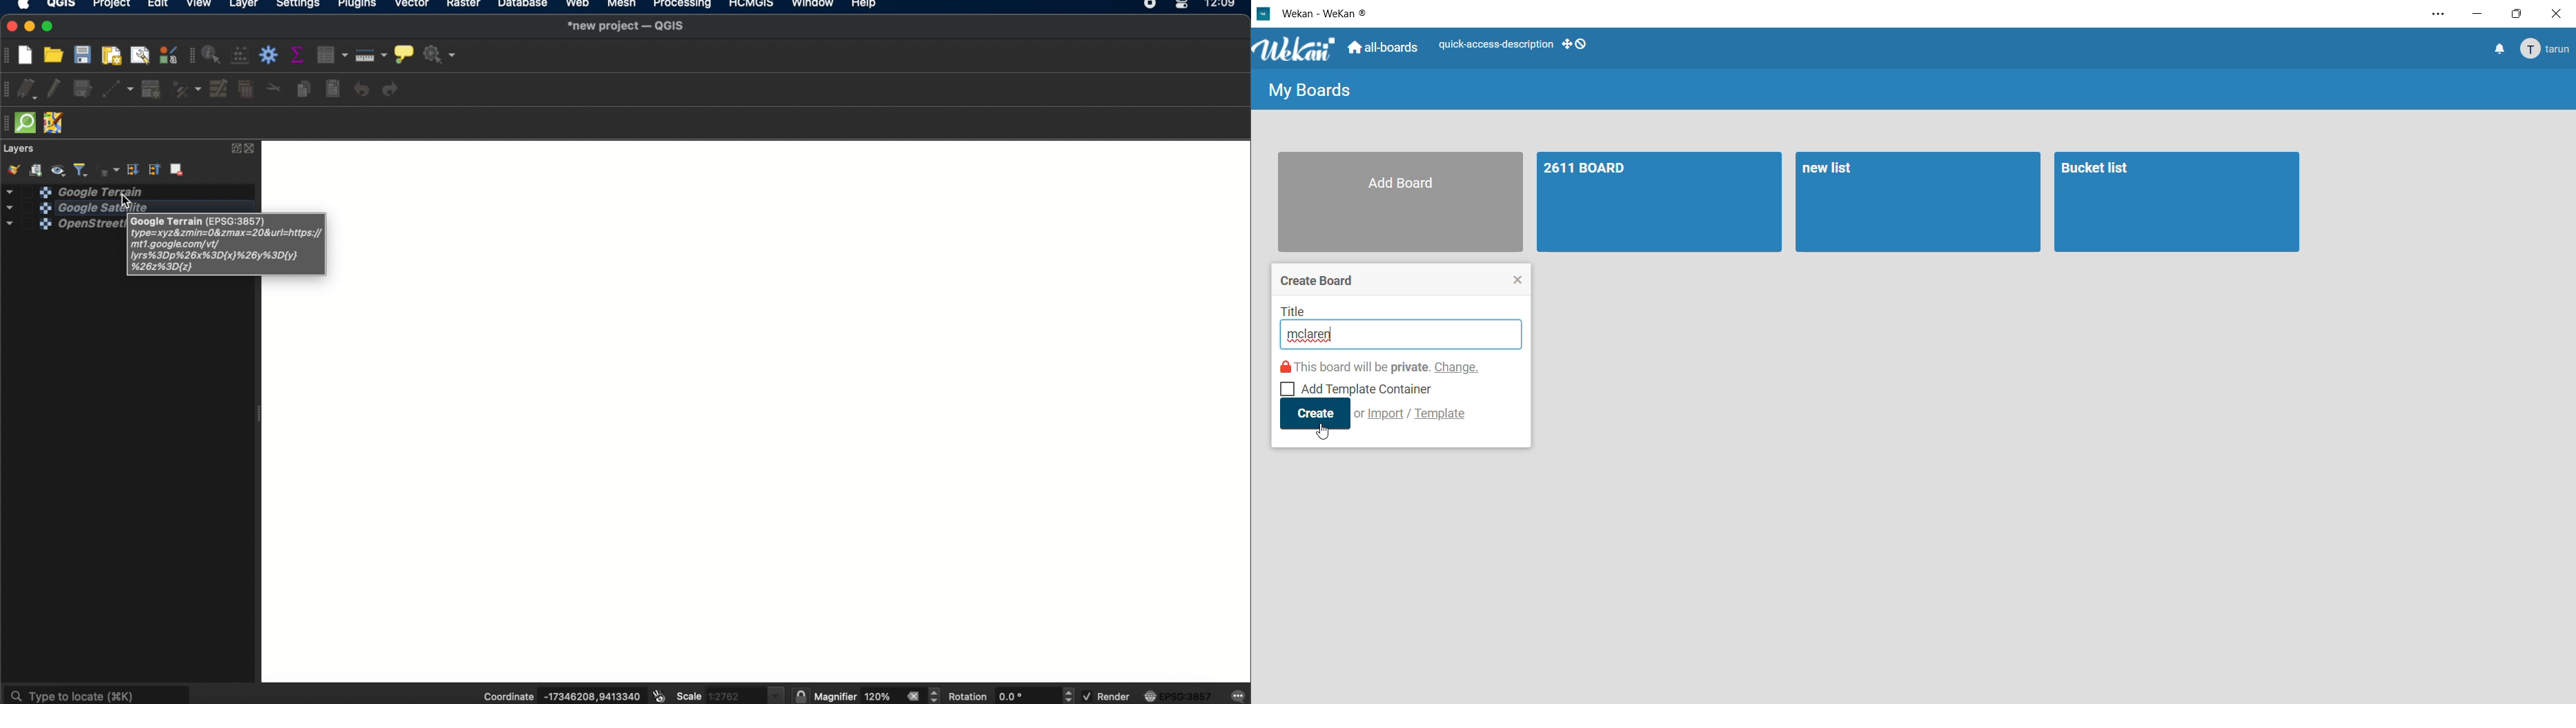  Describe the element at coordinates (334, 89) in the screenshot. I see `paste features` at that location.